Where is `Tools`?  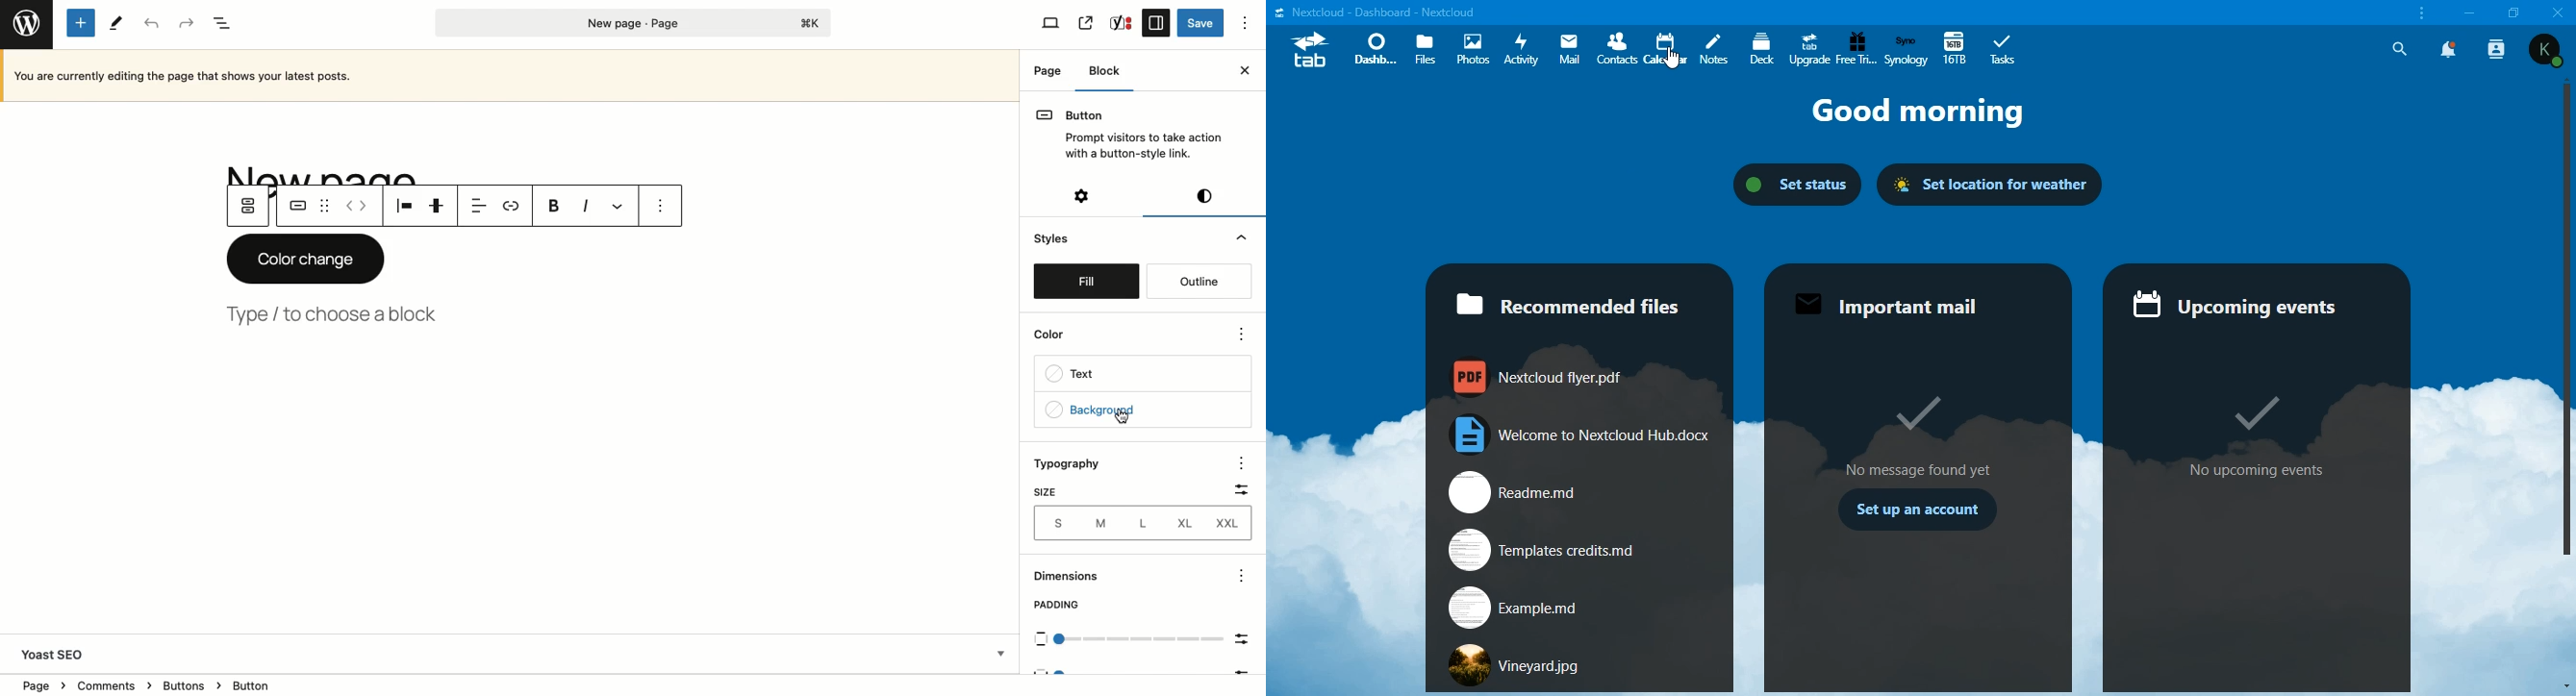 Tools is located at coordinates (117, 23).